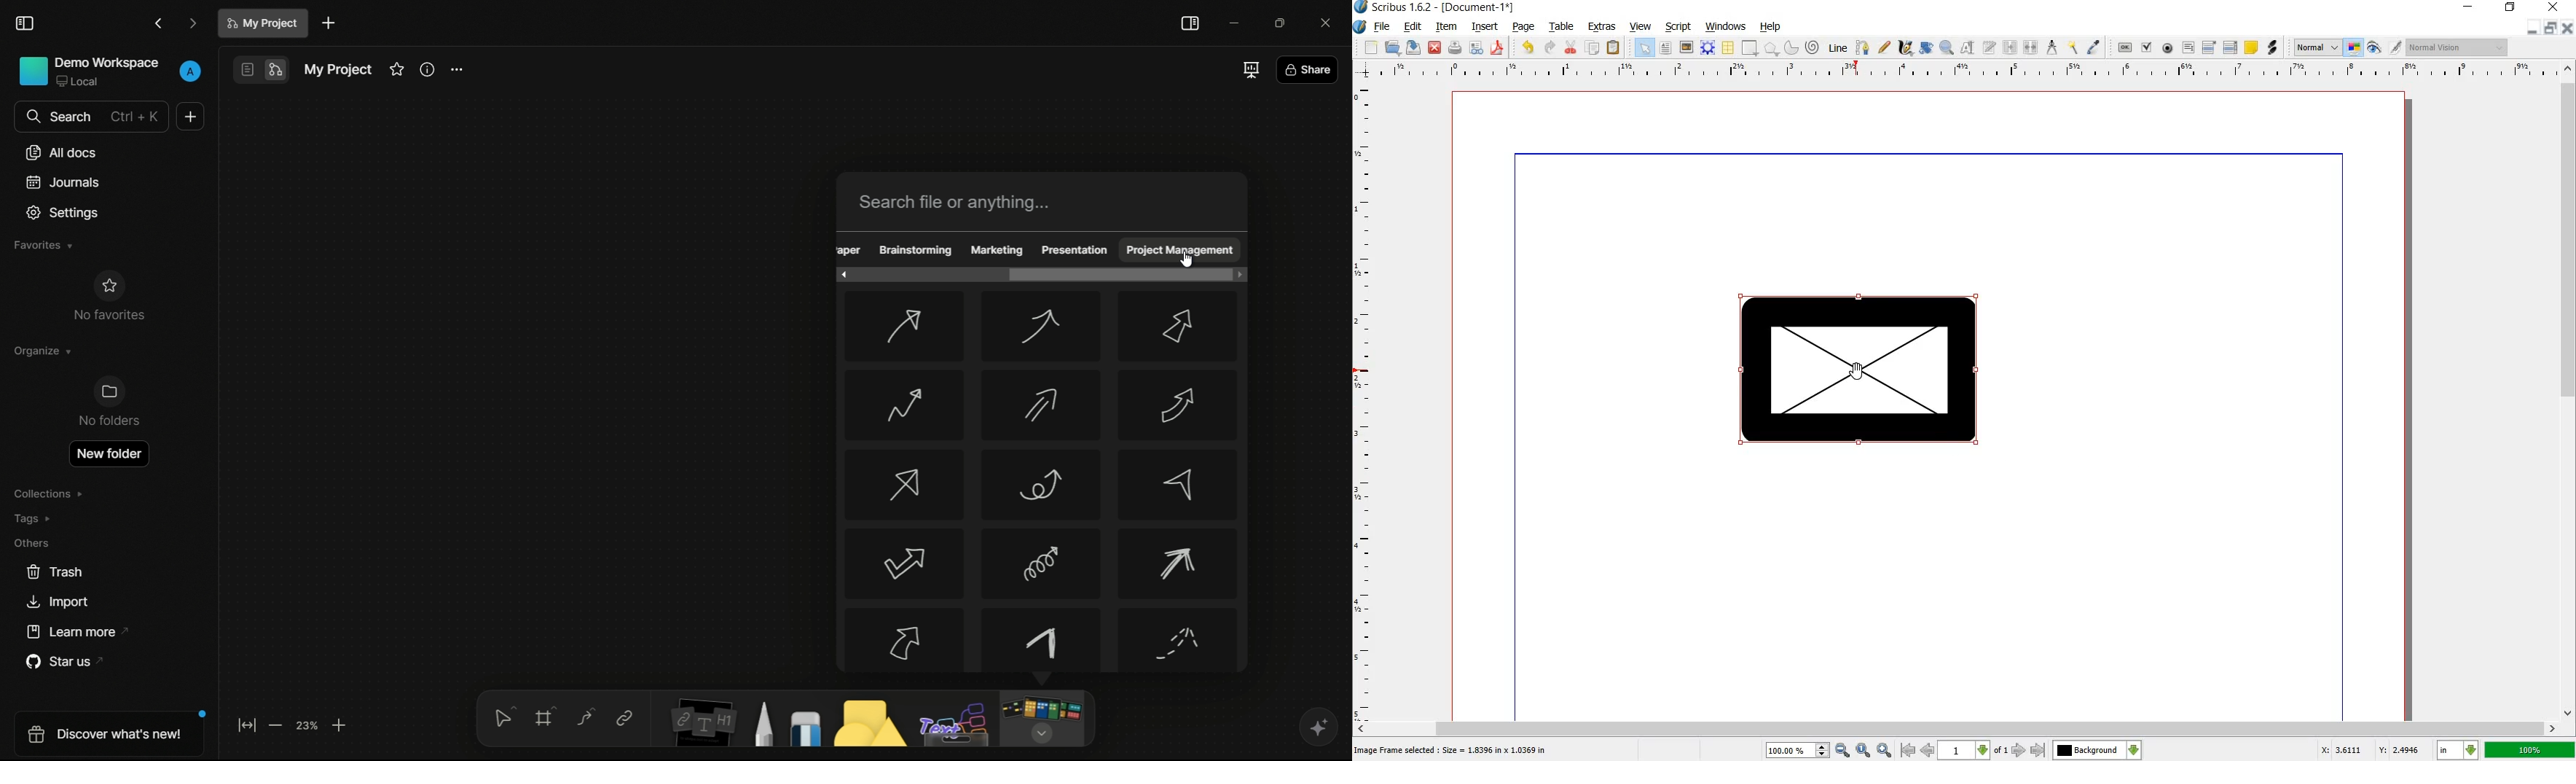 This screenshot has width=2576, height=784. Describe the element at coordinates (1550, 48) in the screenshot. I see `redo` at that location.